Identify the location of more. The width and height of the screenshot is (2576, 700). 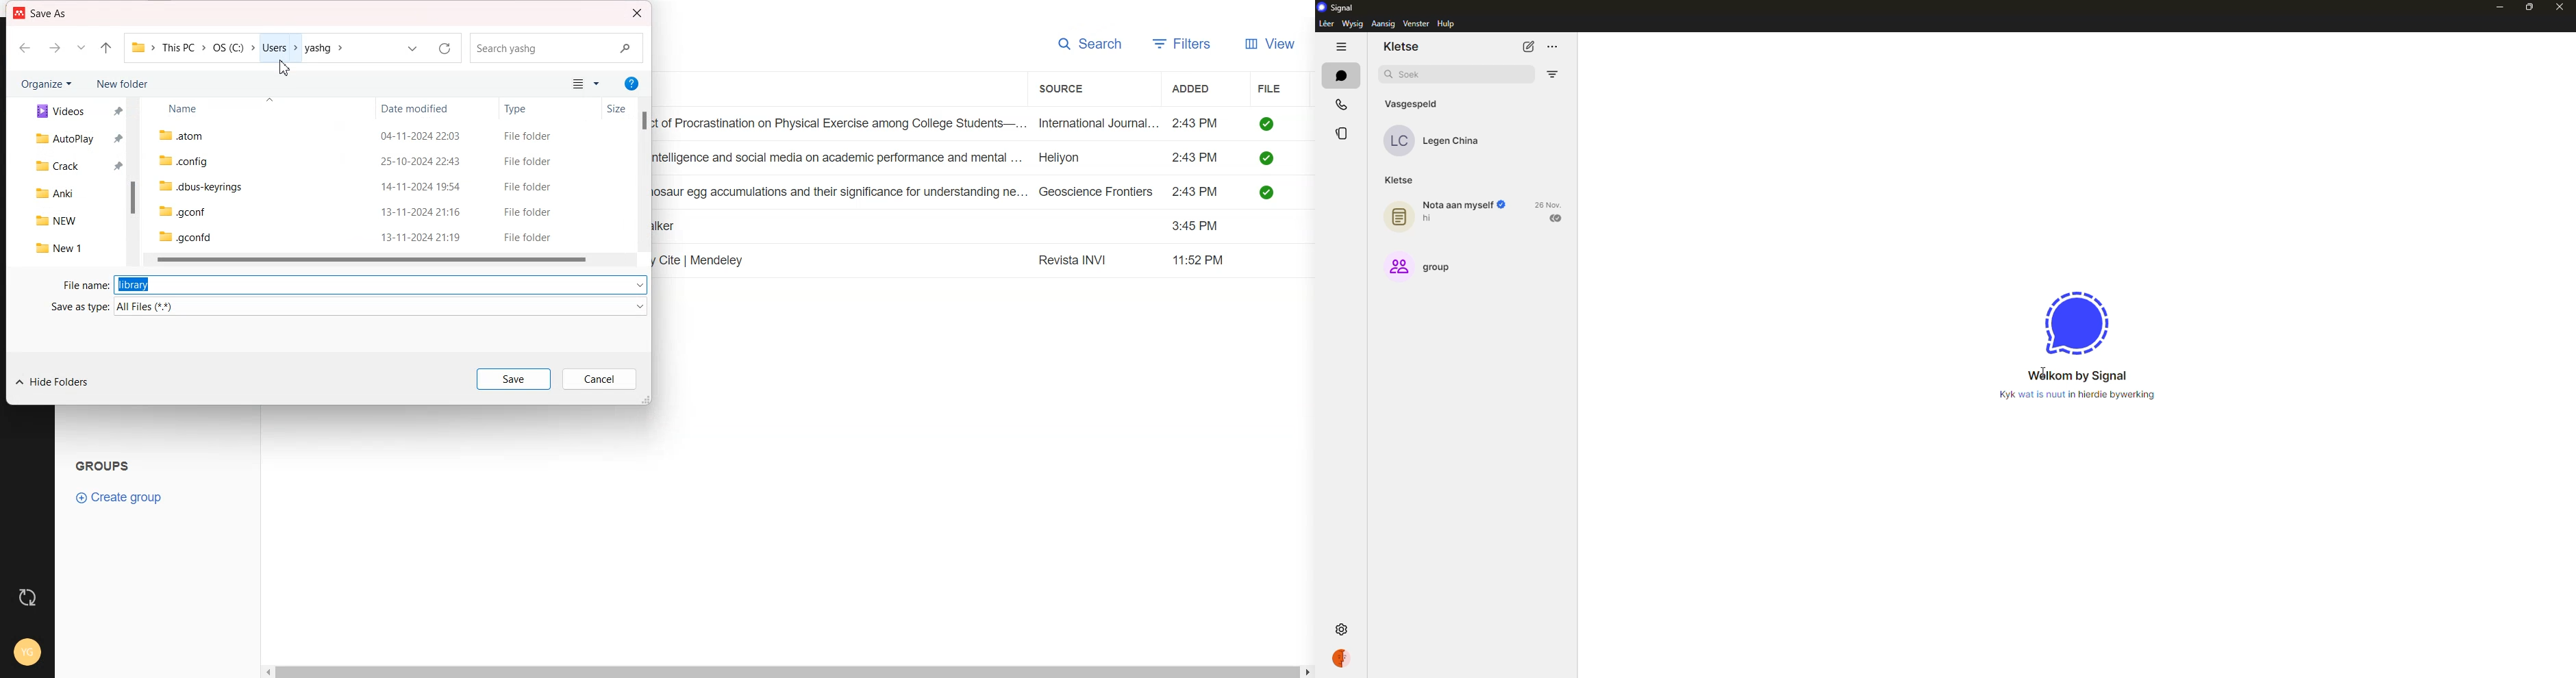
(1553, 47).